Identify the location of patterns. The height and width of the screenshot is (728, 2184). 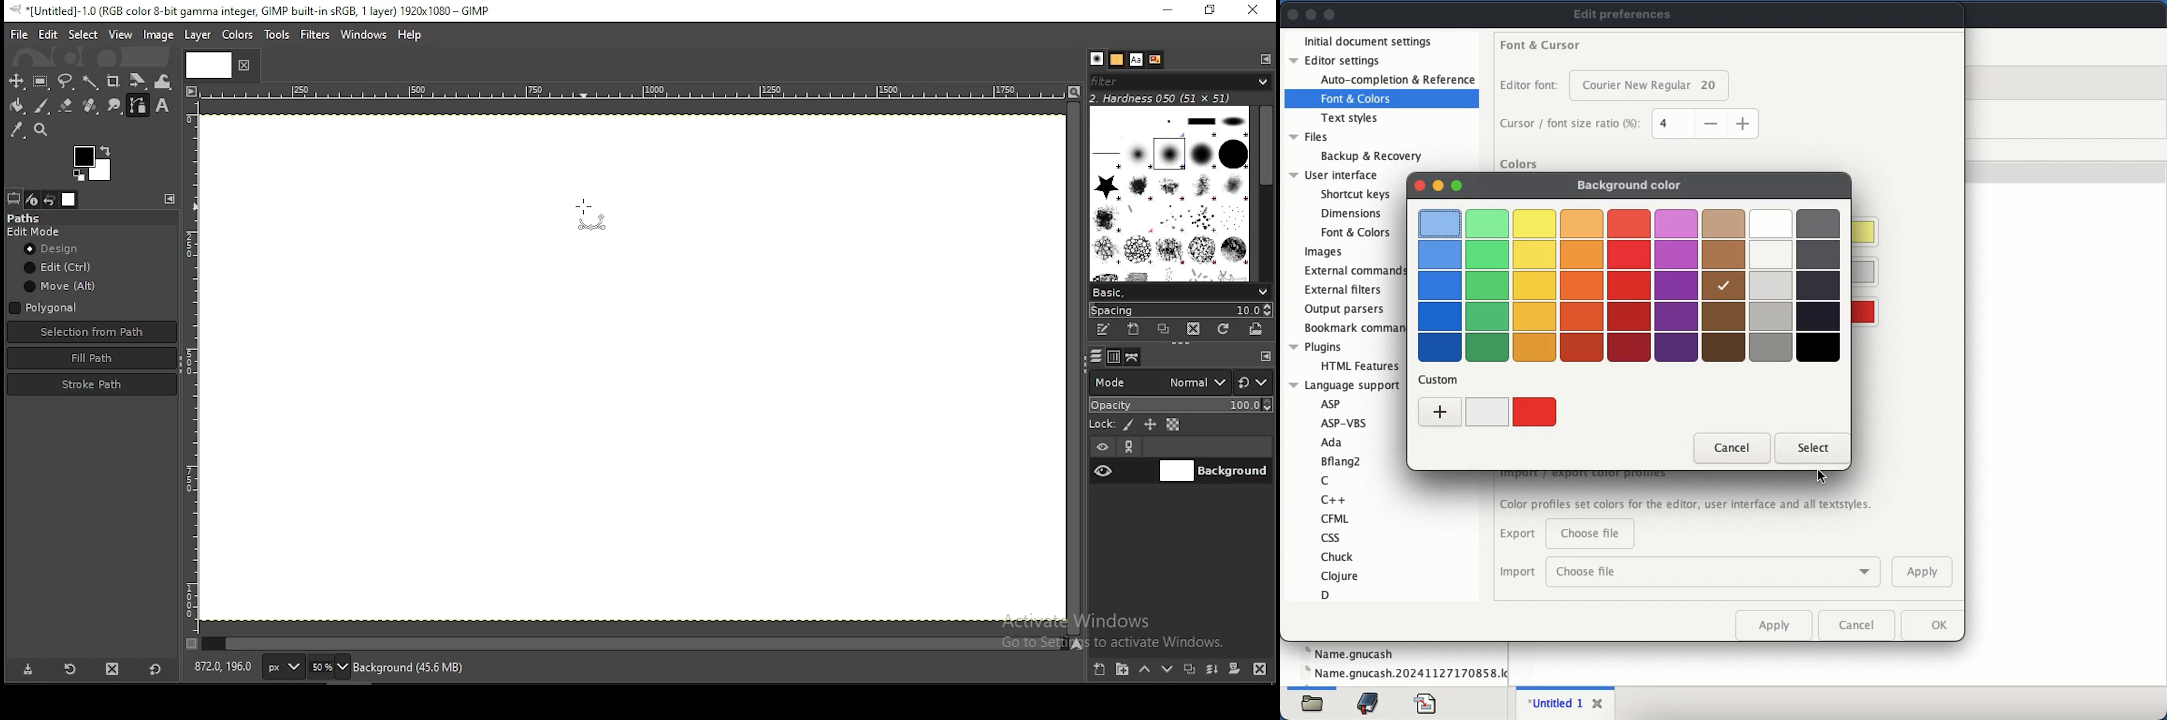
(1117, 60).